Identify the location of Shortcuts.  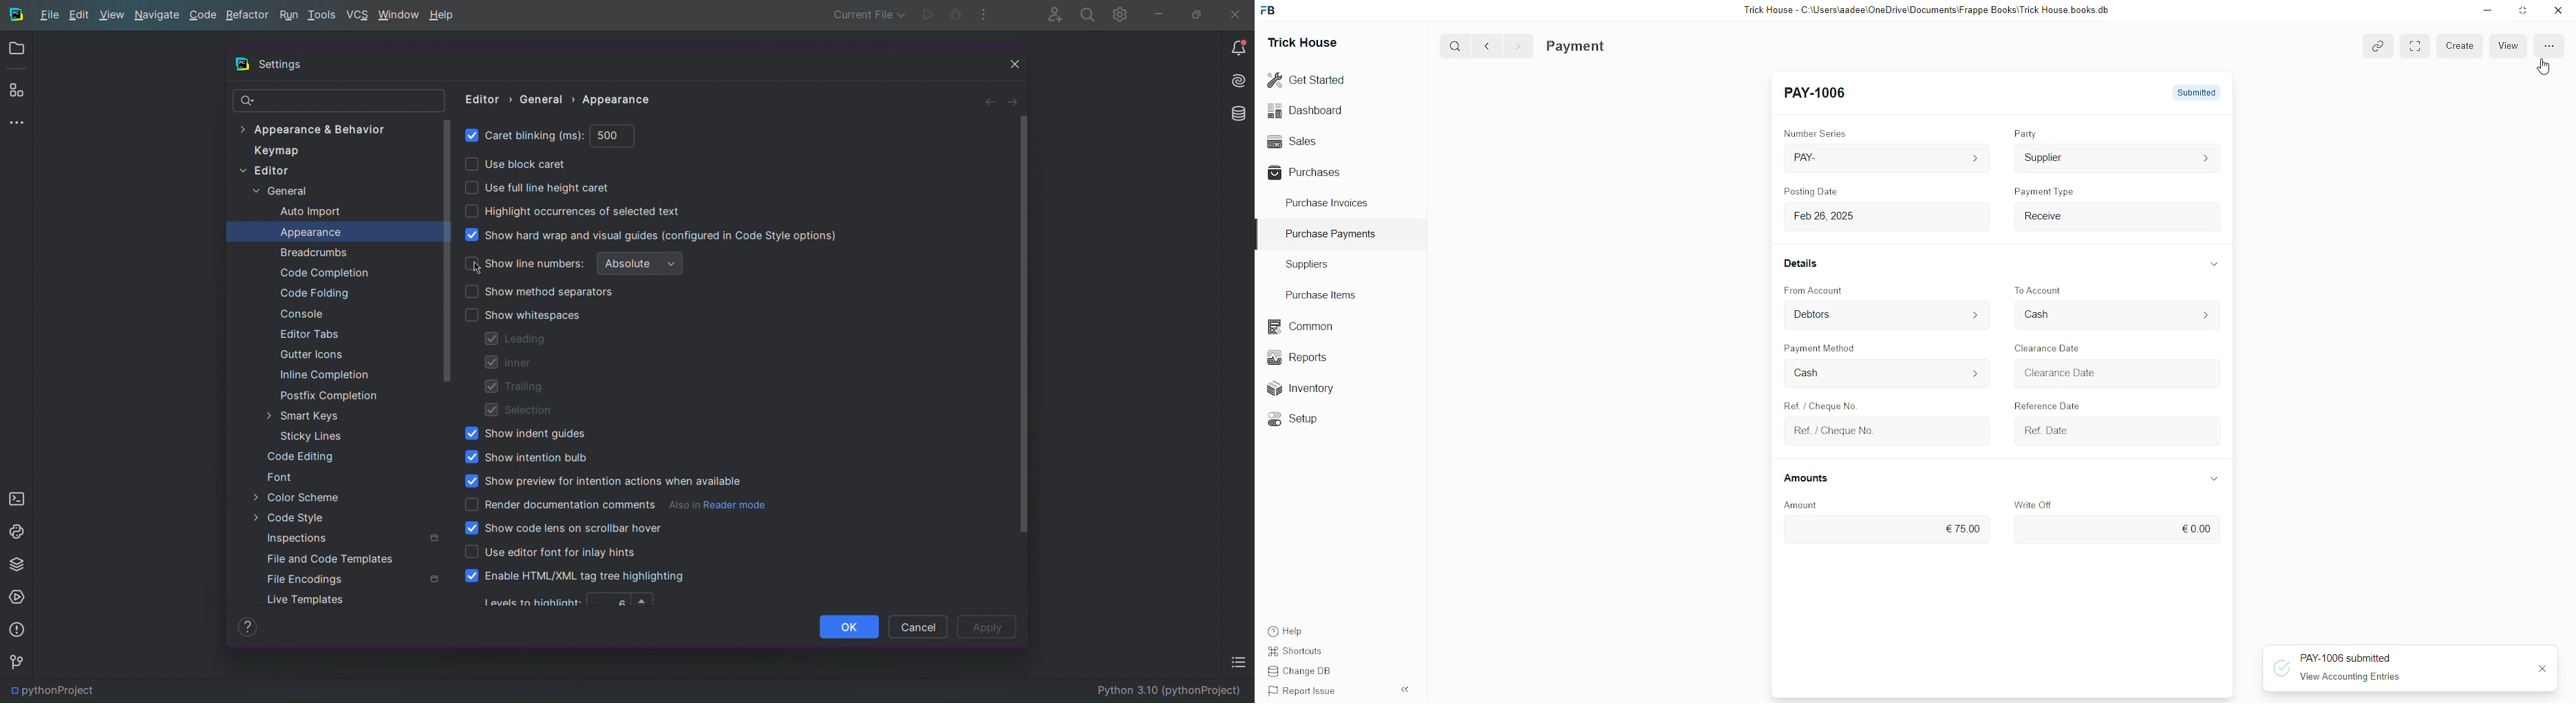
(1296, 651).